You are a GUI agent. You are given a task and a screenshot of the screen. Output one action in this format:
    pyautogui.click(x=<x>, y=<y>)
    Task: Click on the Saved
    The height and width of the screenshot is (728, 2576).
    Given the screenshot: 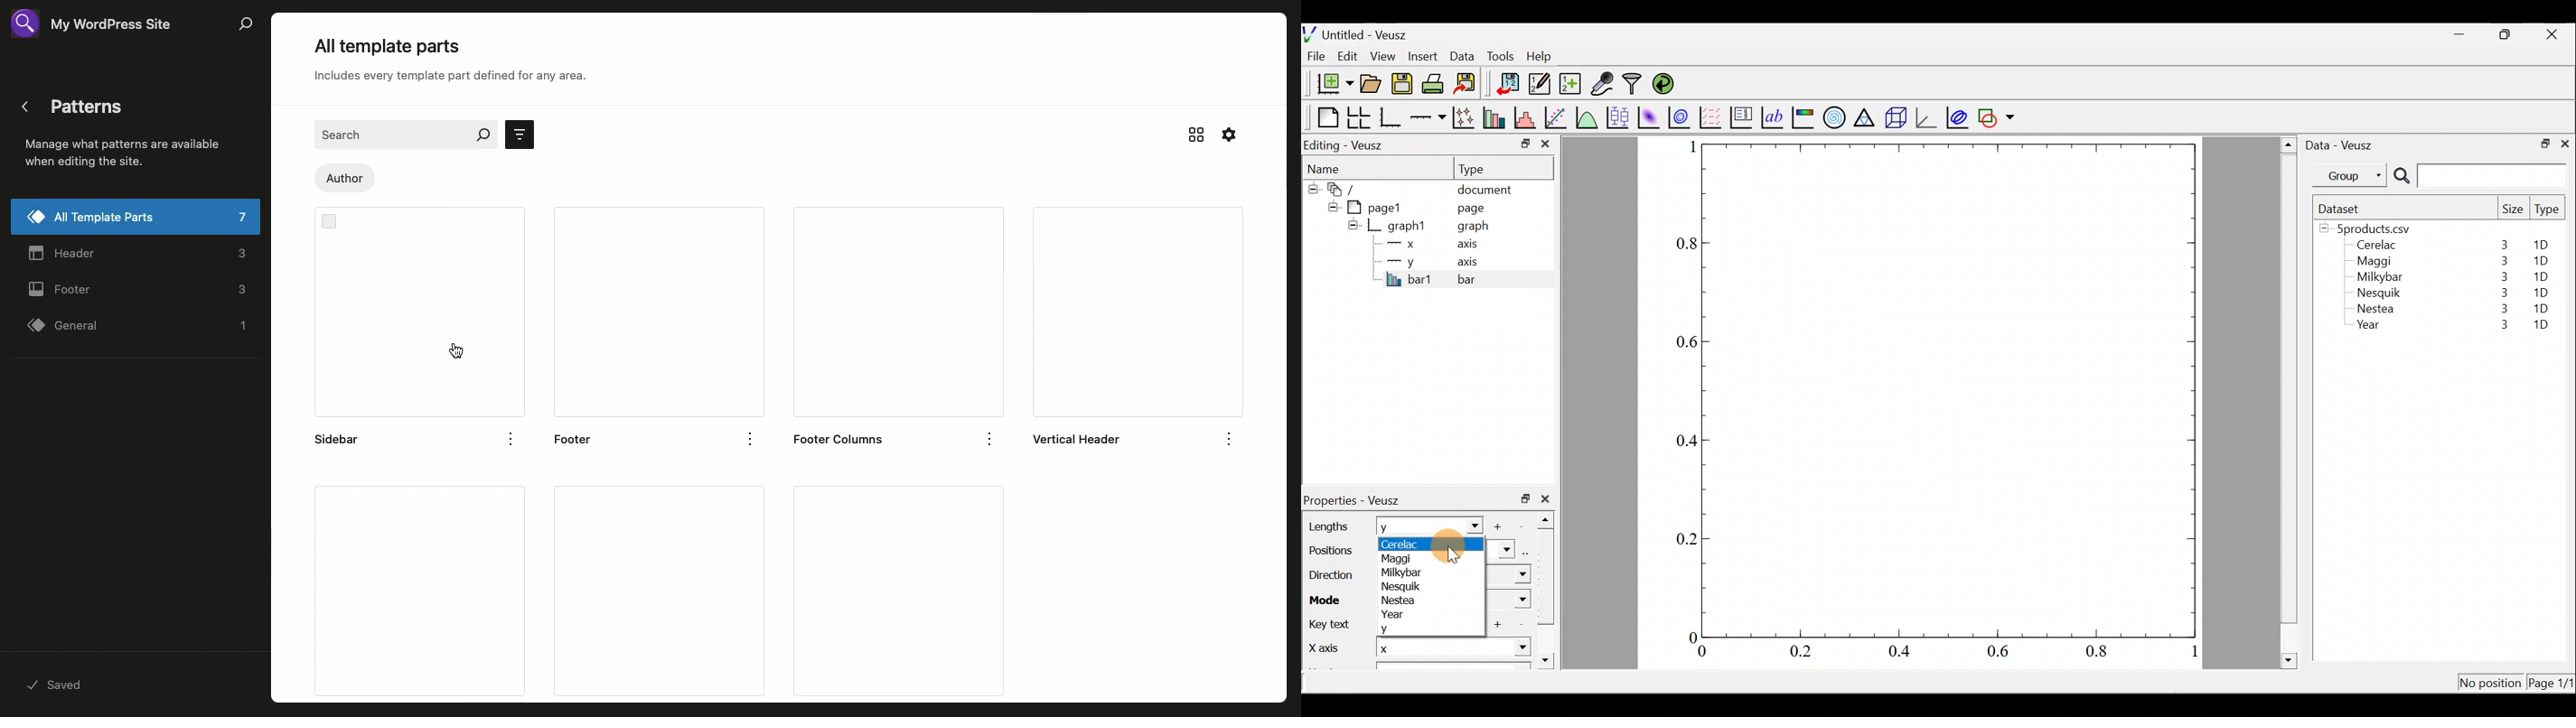 What is the action you would take?
    pyautogui.click(x=59, y=686)
    